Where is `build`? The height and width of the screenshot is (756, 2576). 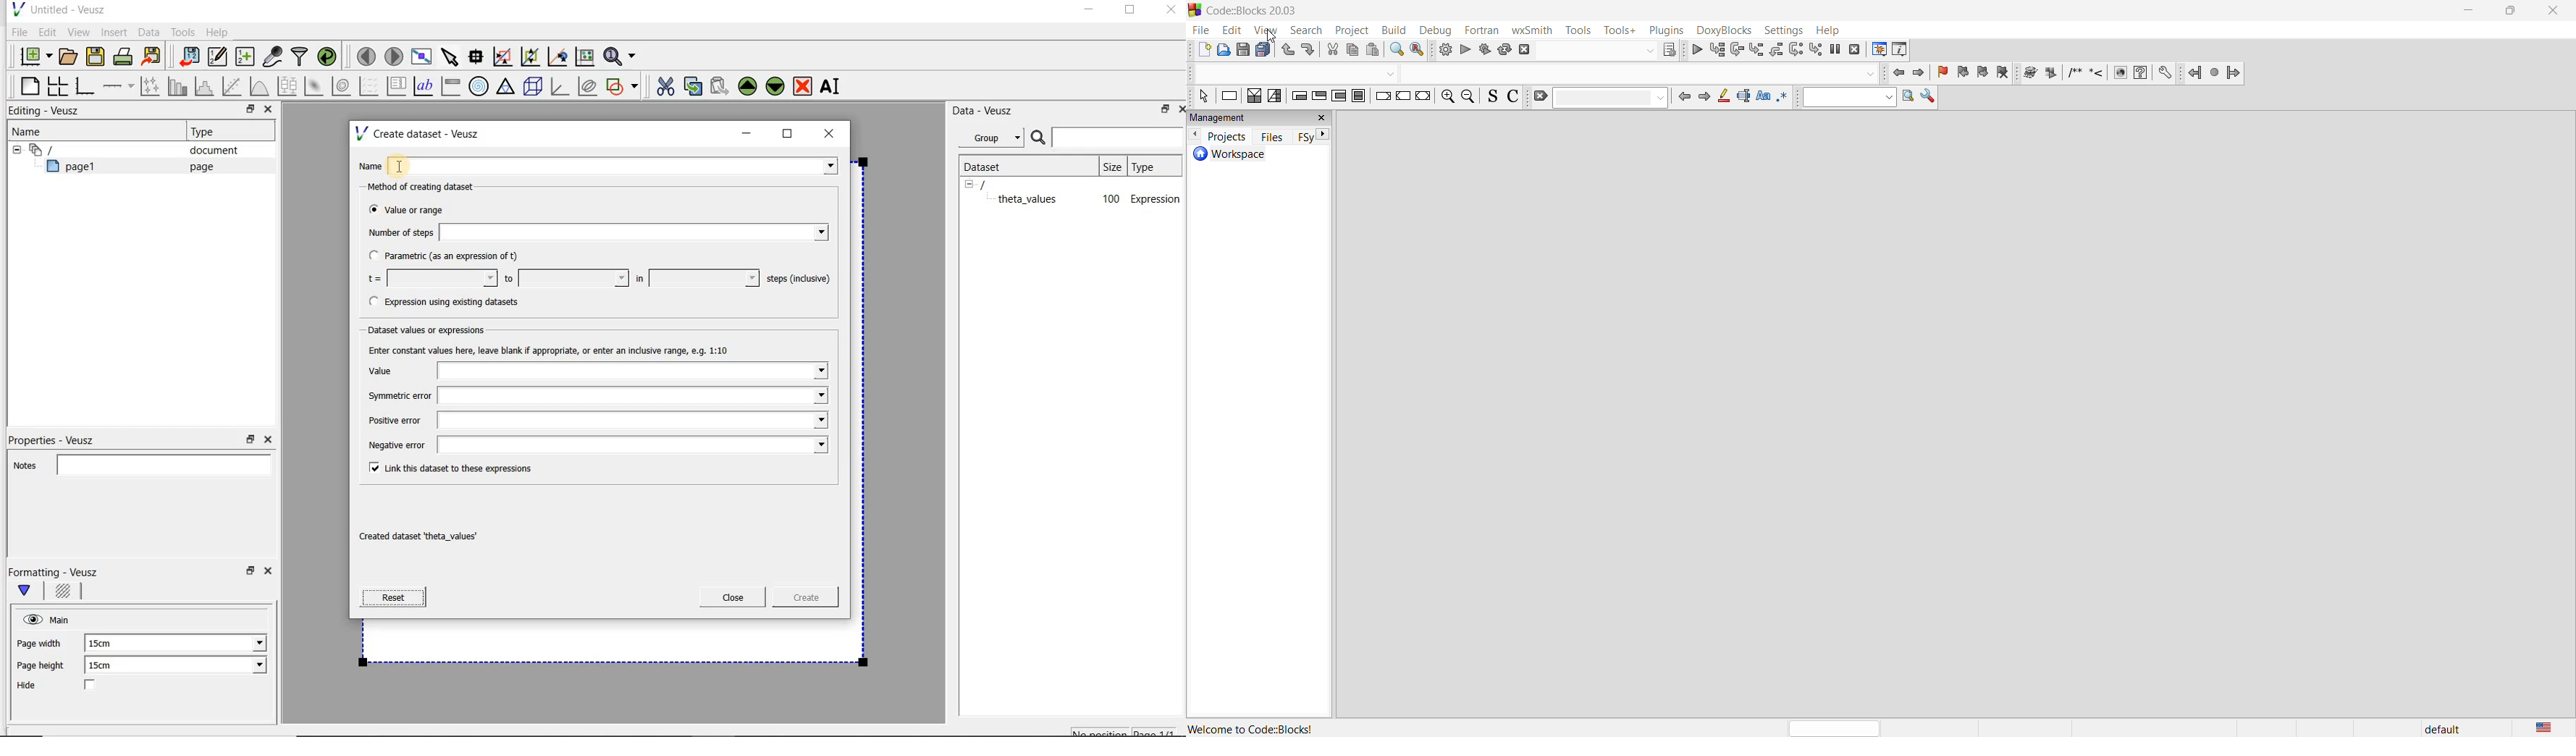
build is located at coordinates (1443, 51).